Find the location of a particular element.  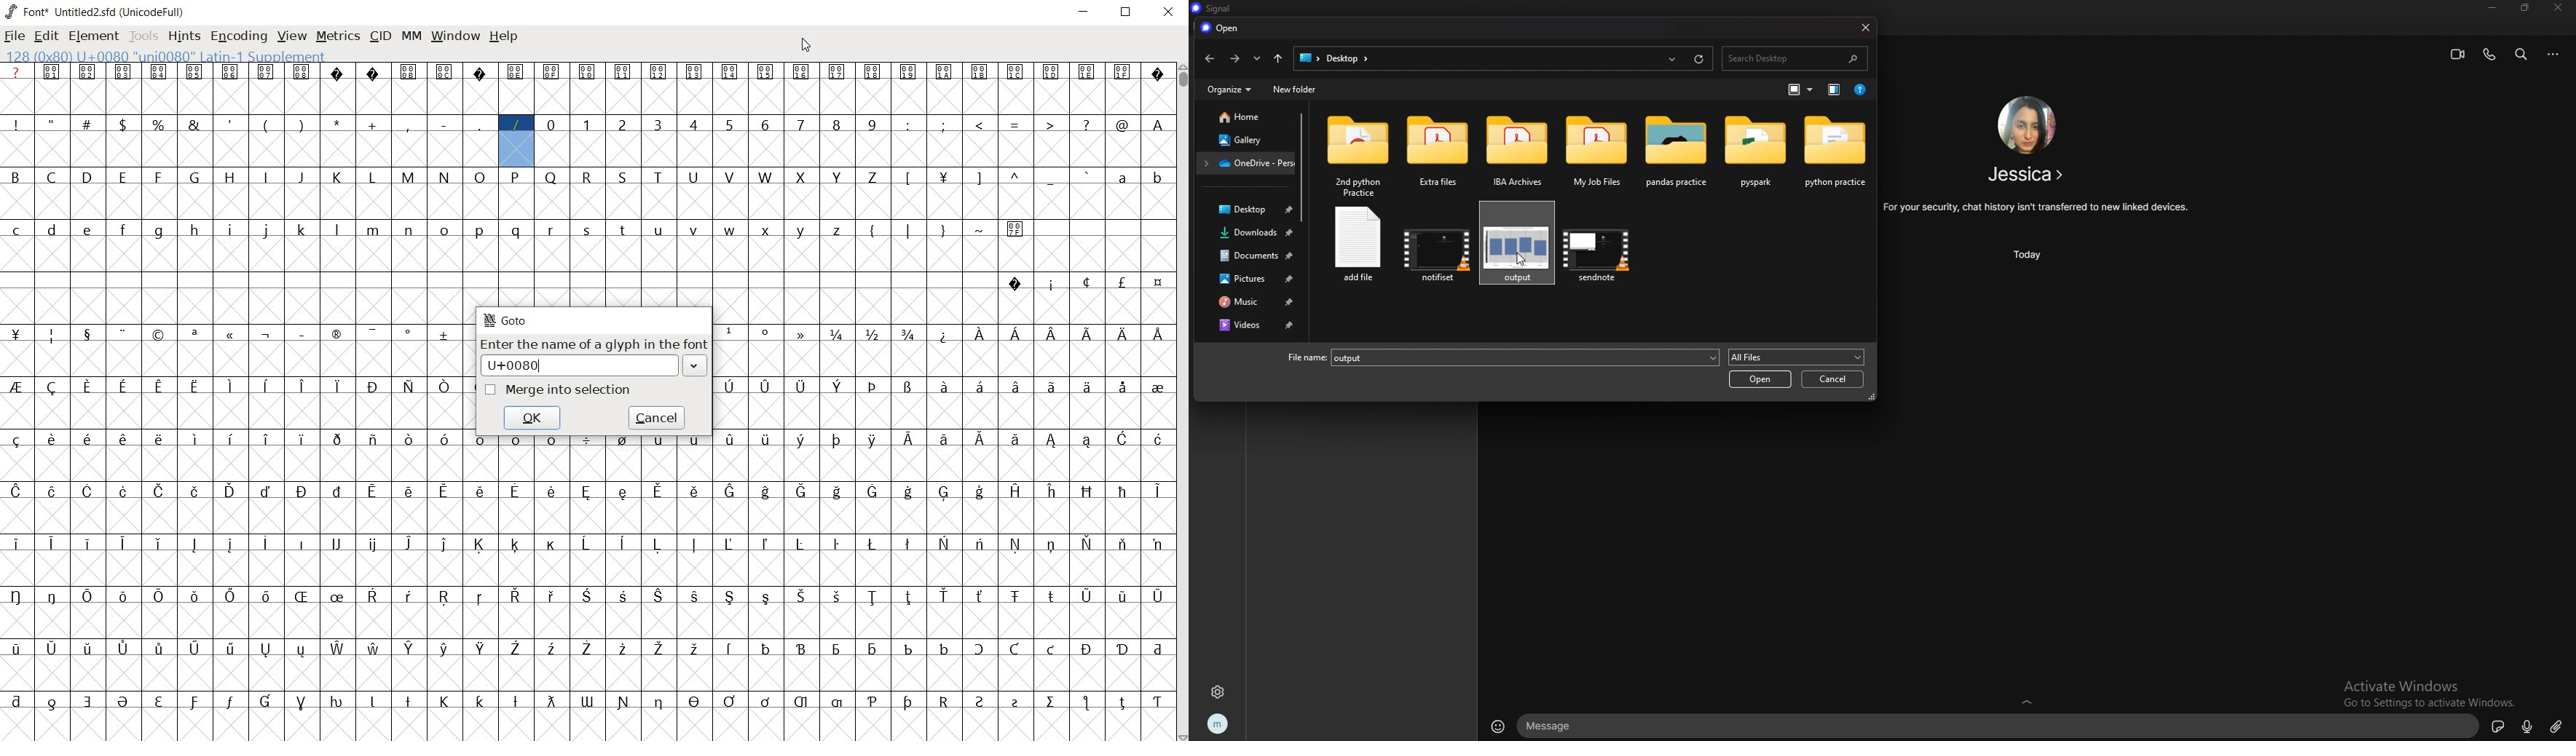

glyph is located at coordinates (693, 124).